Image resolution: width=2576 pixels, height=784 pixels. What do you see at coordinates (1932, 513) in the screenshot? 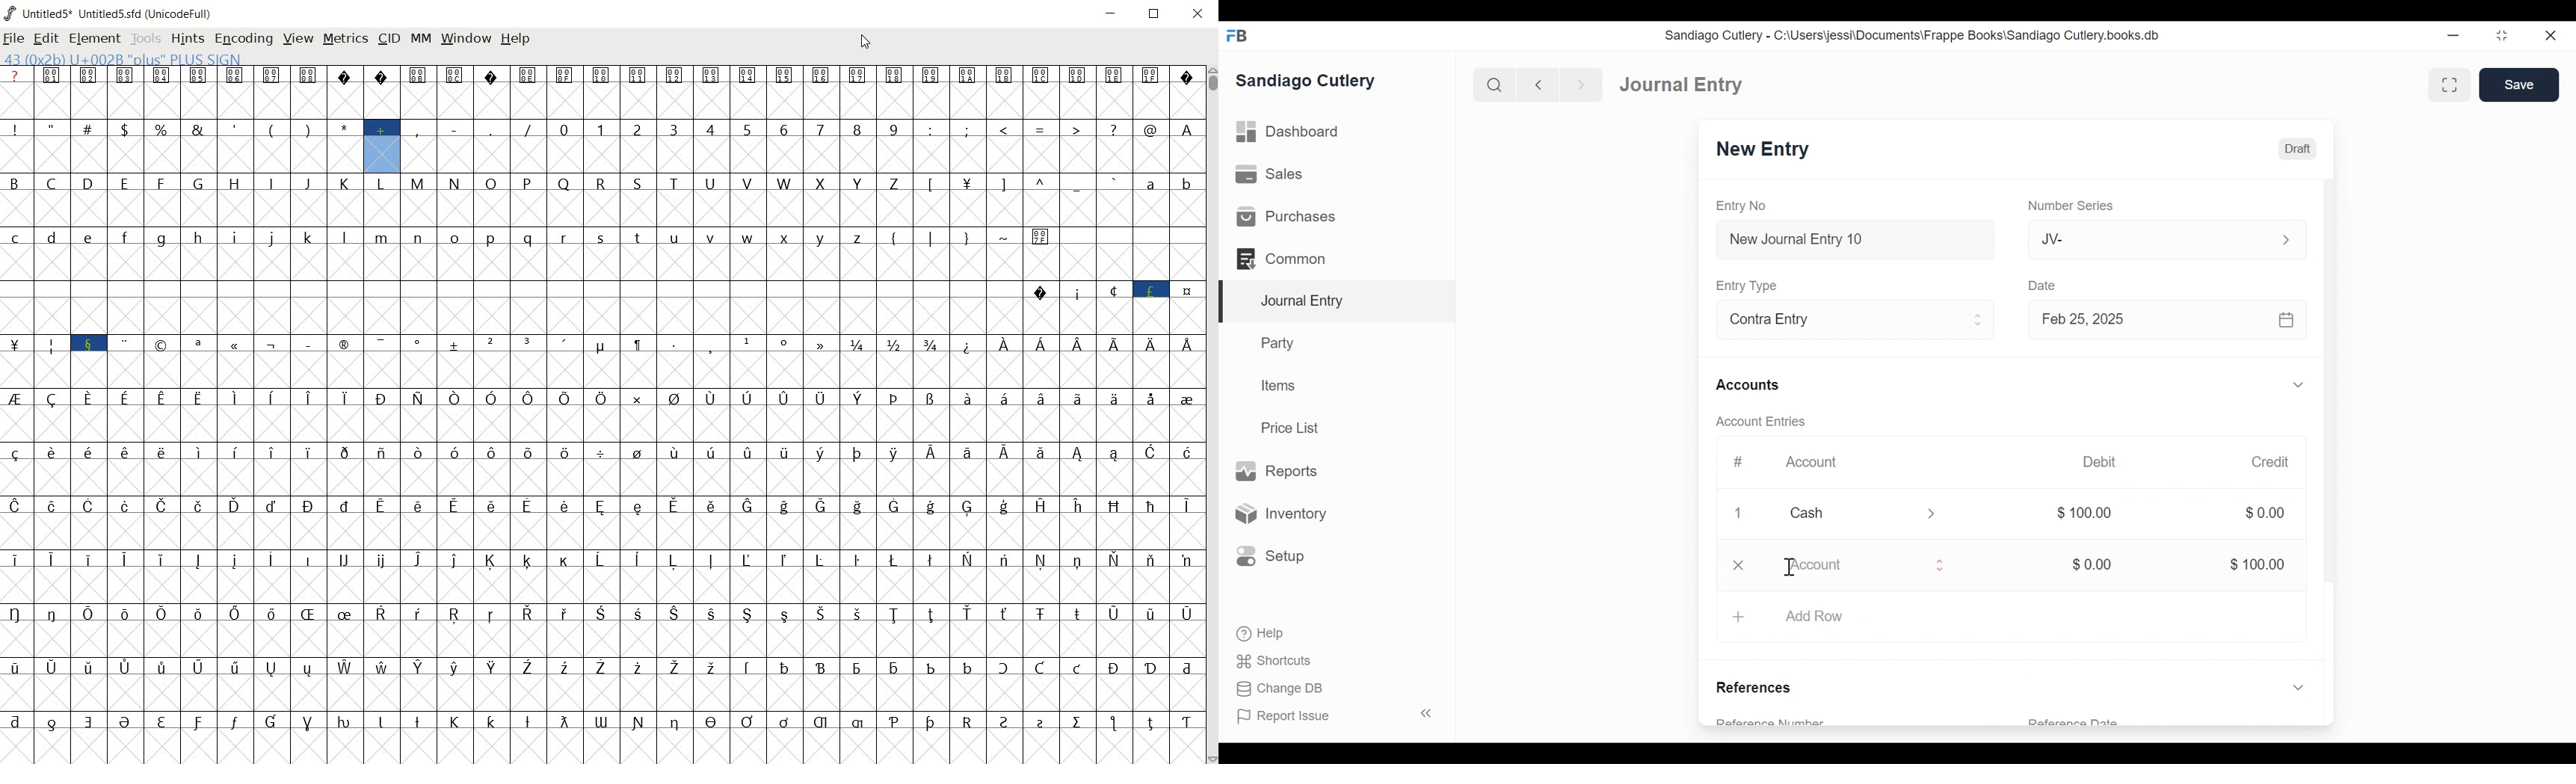
I see `Expand` at bounding box center [1932, 513].